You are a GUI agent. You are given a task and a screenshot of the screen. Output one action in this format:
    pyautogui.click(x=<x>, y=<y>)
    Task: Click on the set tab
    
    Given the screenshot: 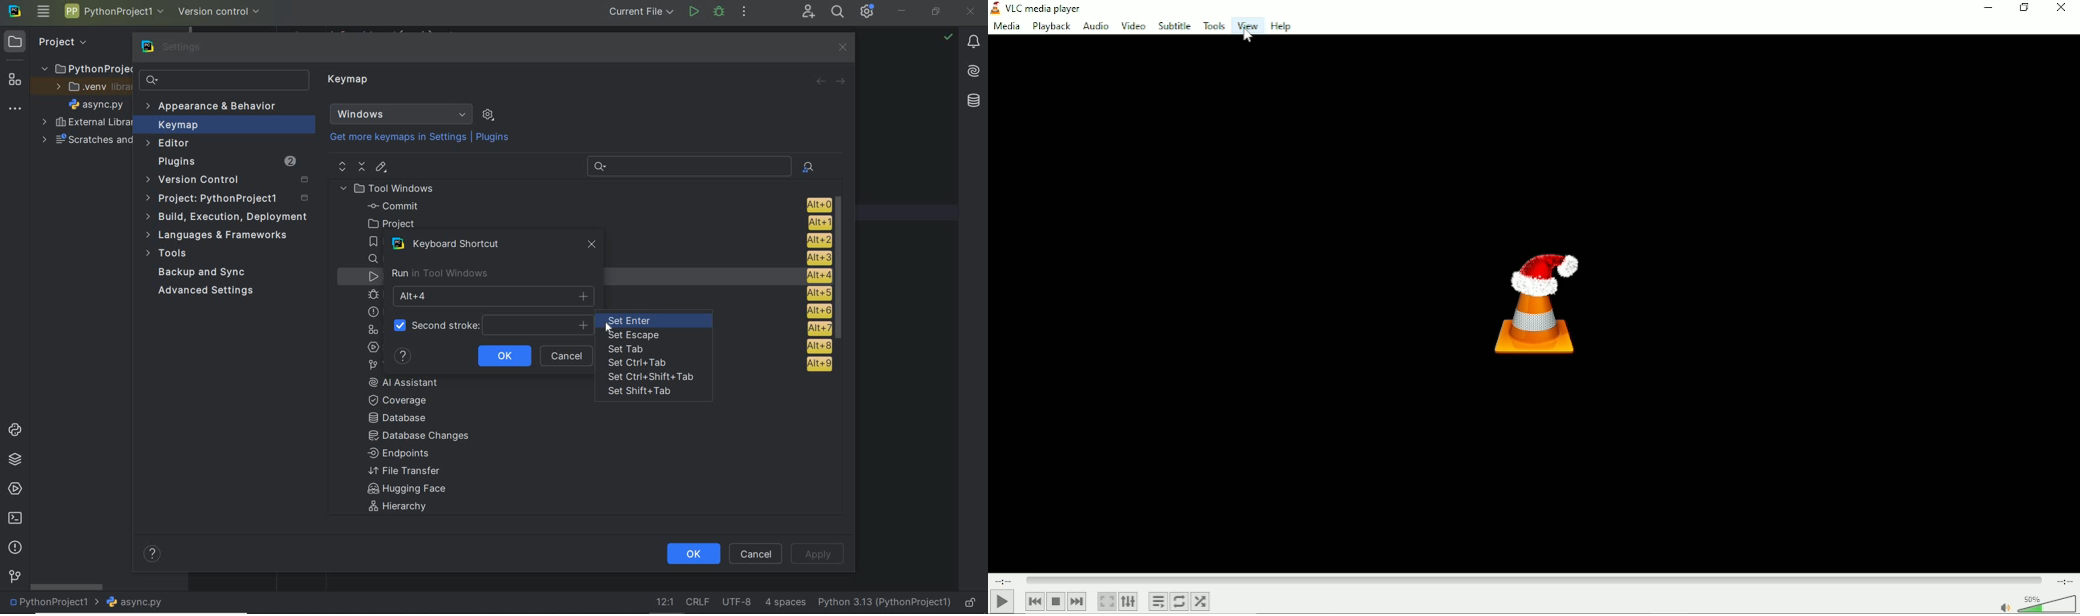 What is the action you would take?
    pyautogui.click(x=626, y=349)
    